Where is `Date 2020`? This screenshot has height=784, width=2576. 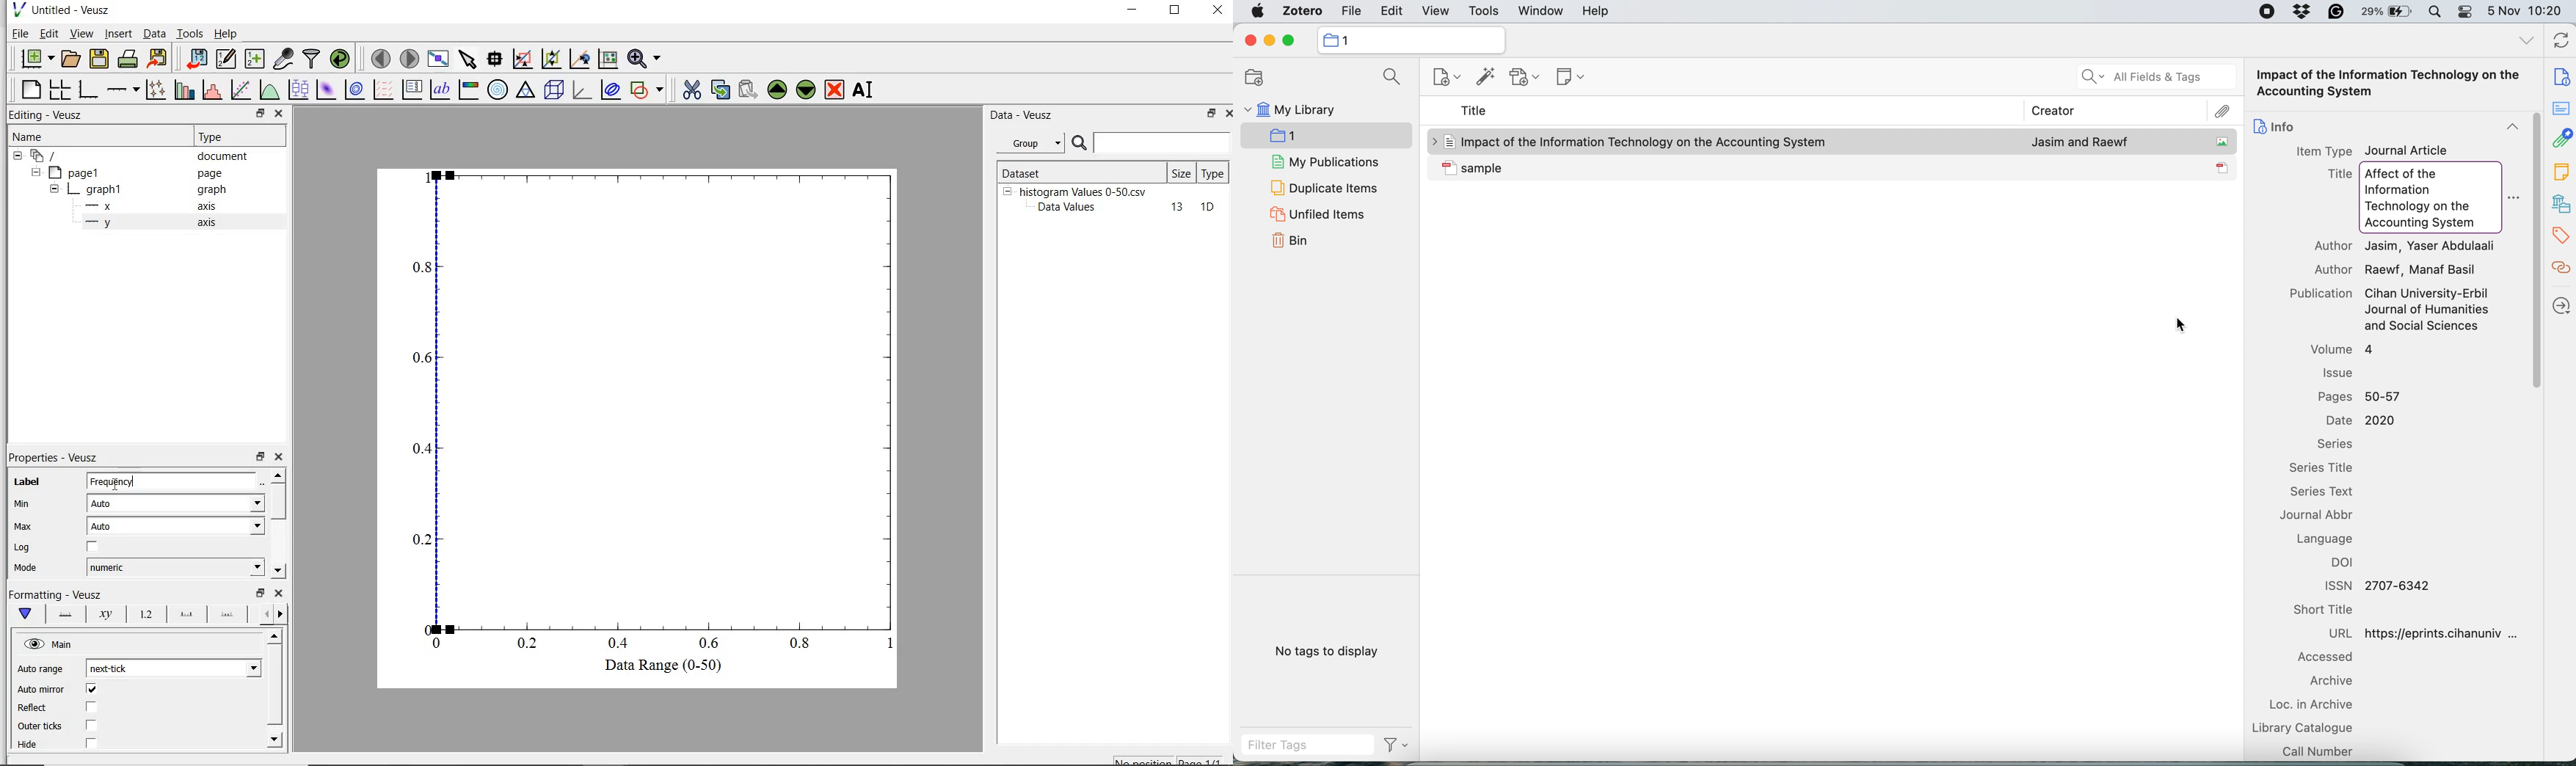 Date 2020 is located at coordinates (2366, 421).